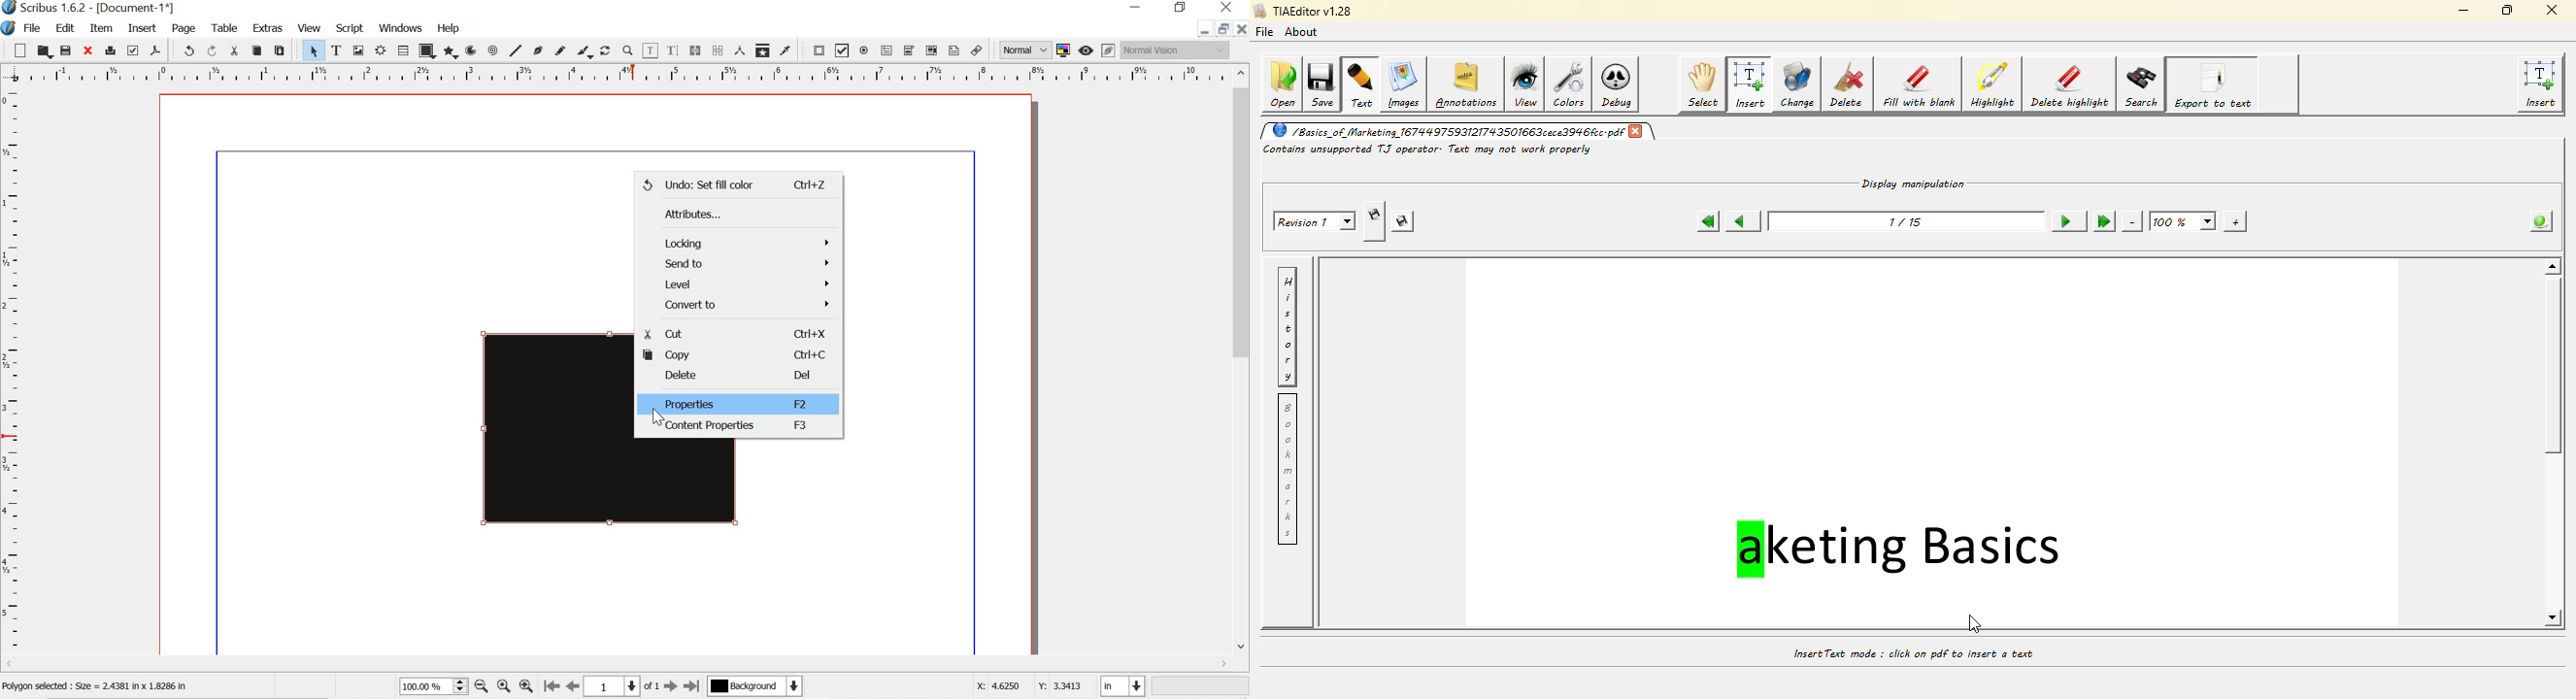  I want to click on Normal vision, so click(1178, 49).